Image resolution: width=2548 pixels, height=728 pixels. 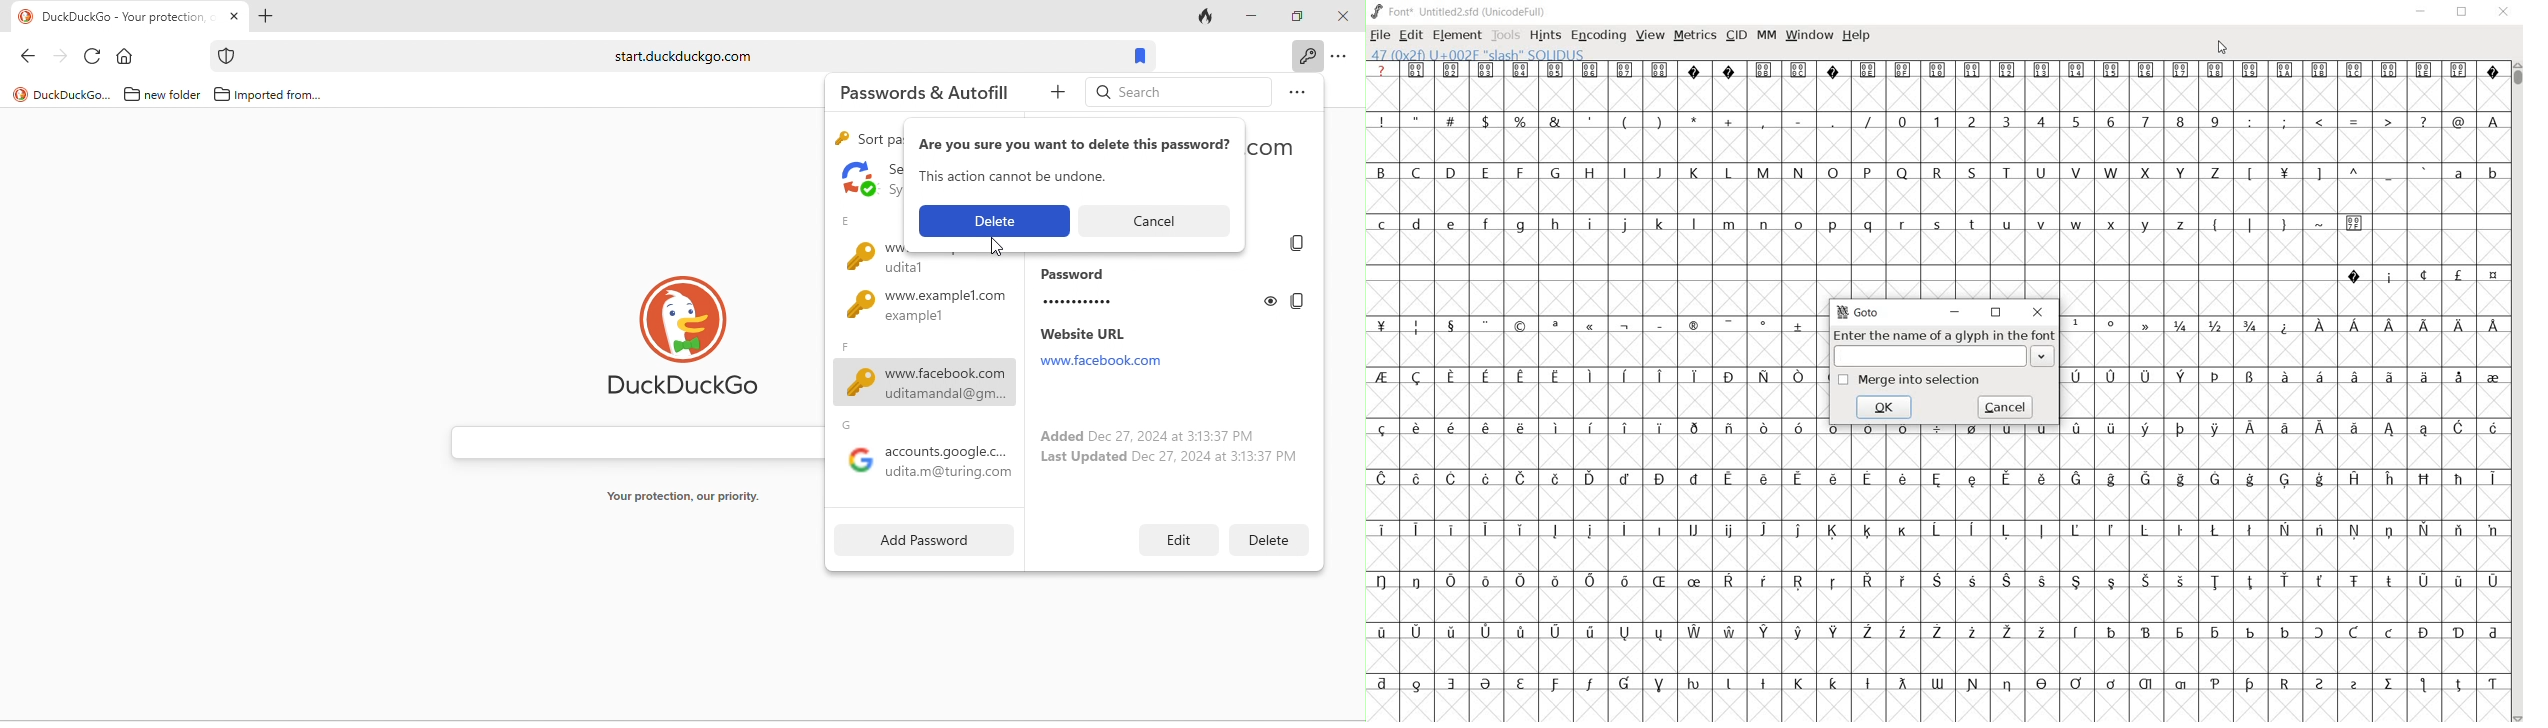 I want to click on CURSOR, so click(x=2222, y=48).